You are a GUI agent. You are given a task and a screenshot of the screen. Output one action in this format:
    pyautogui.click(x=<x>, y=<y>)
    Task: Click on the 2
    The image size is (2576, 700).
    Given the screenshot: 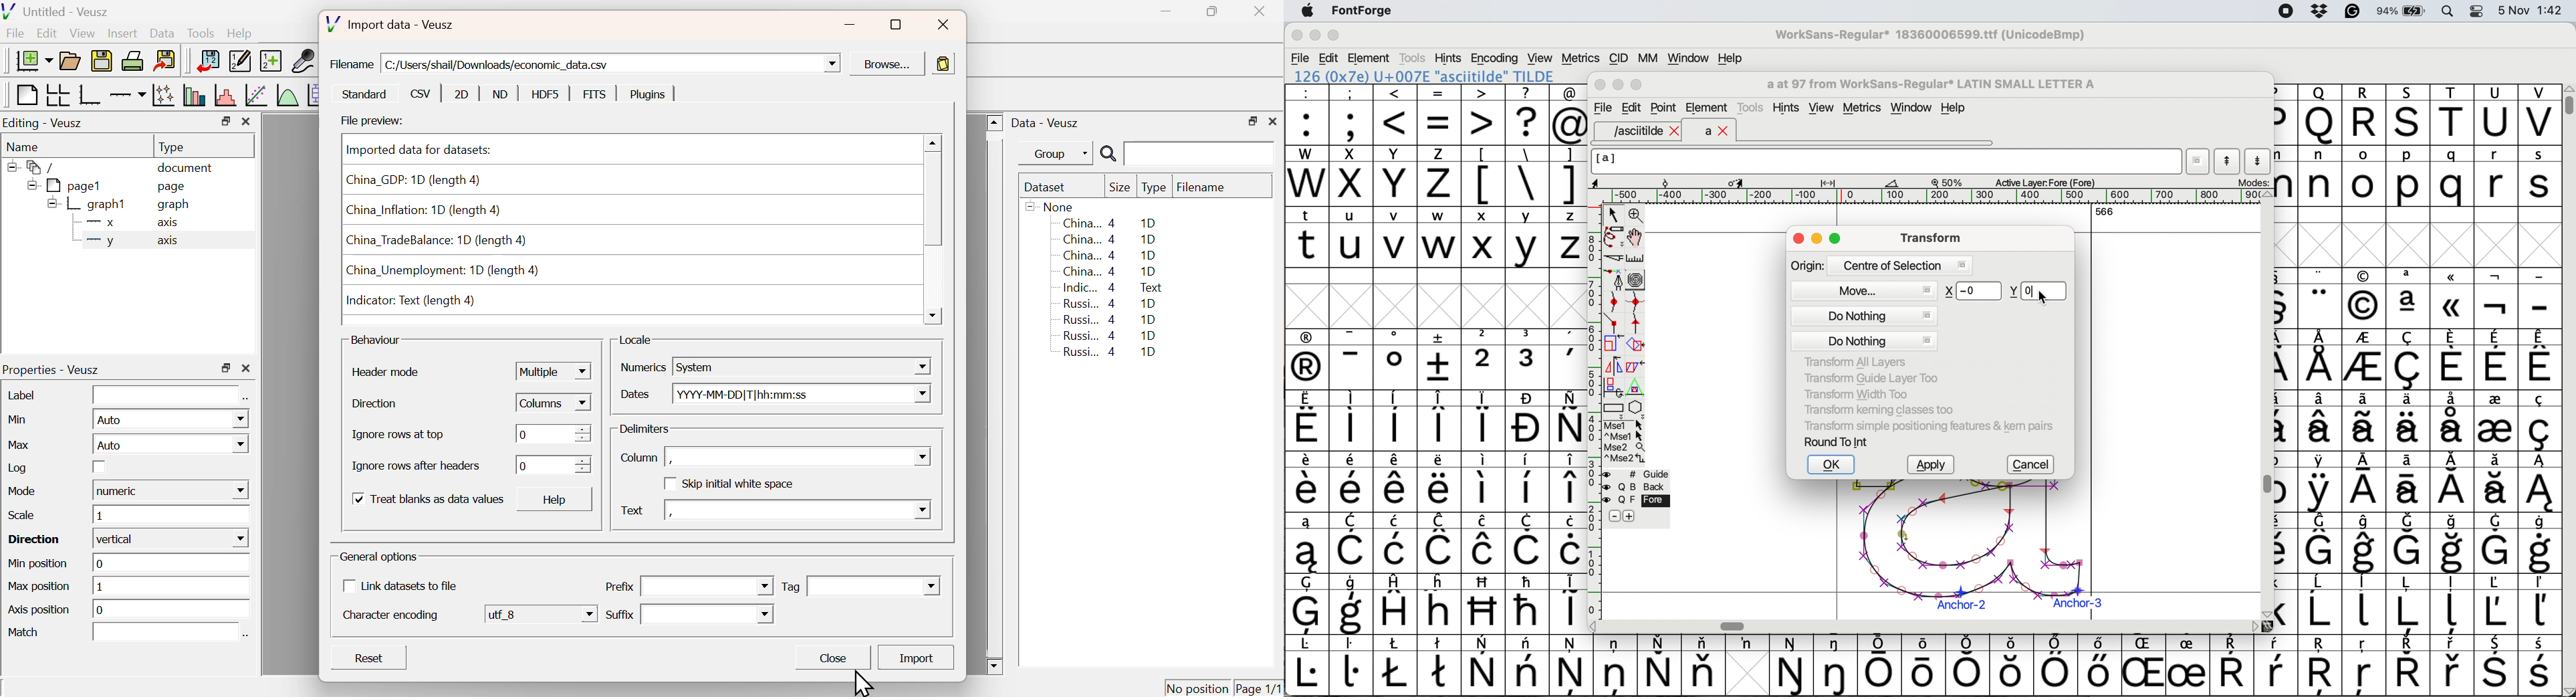 What is the action you would take?
    pyautogui.click(x=1484, y=359)
    